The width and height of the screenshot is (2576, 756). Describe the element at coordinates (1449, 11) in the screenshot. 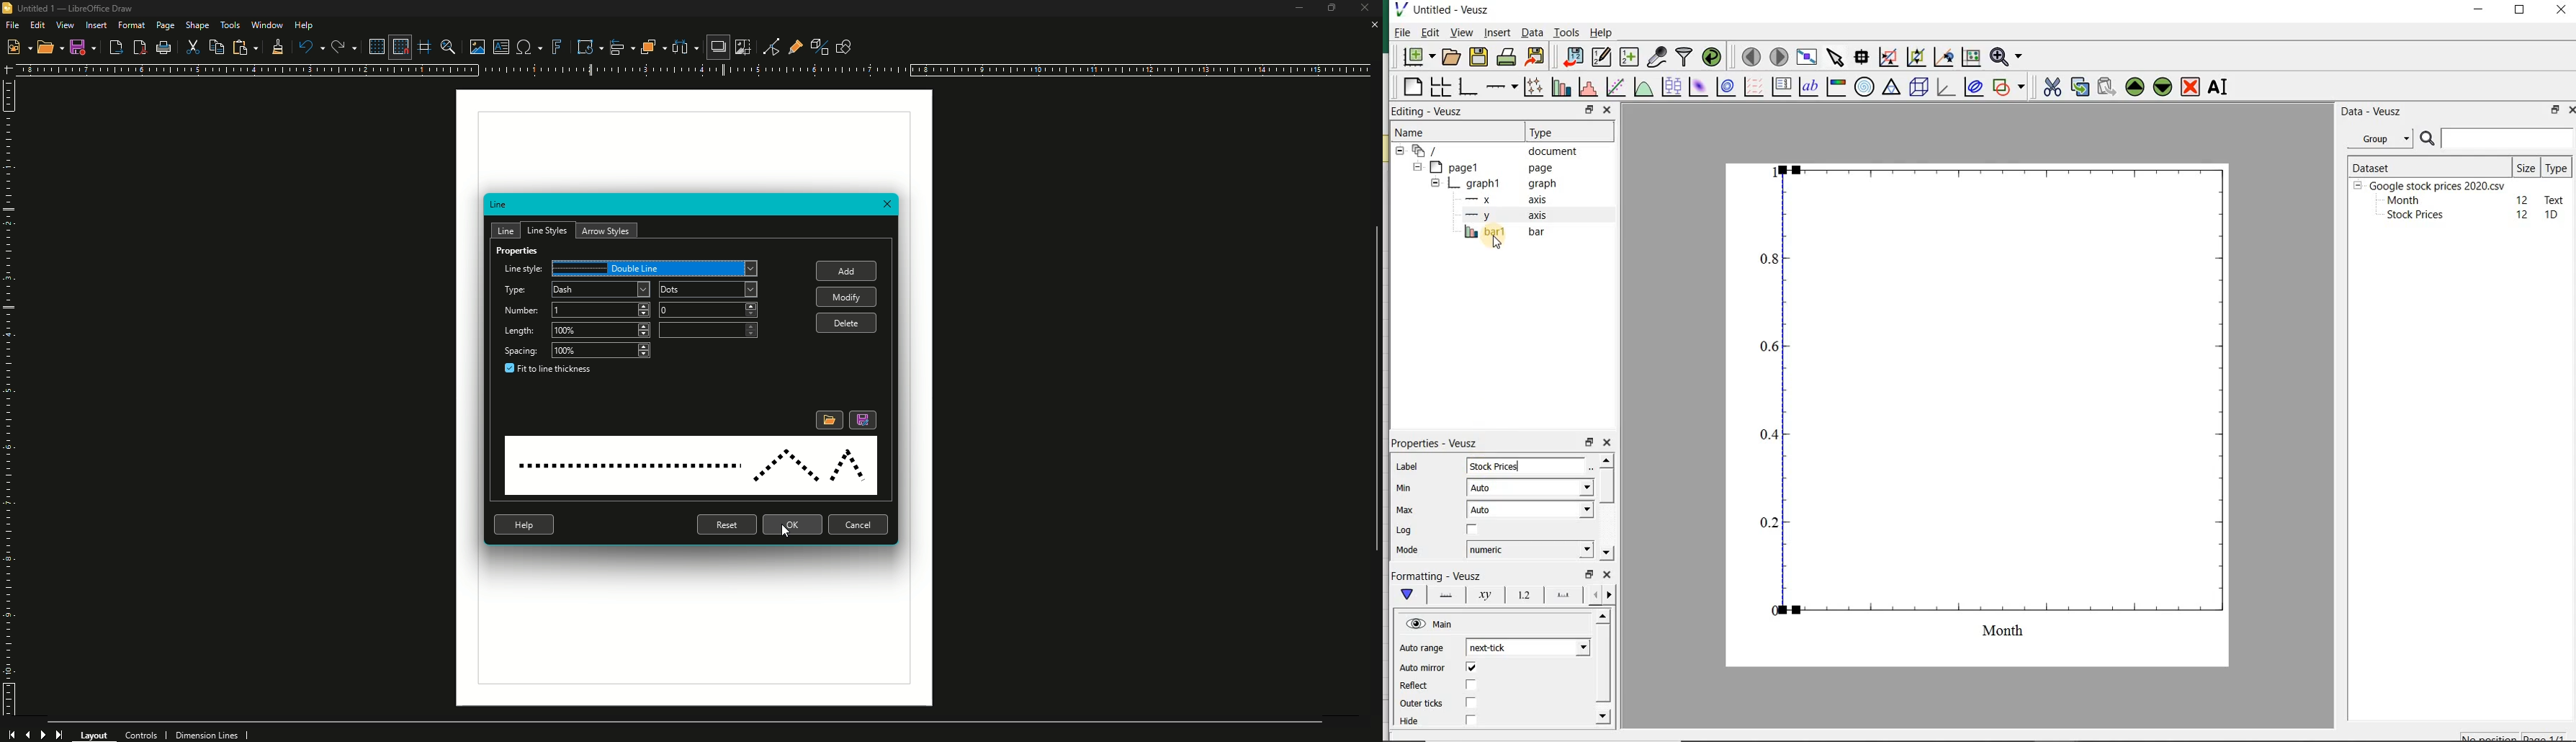

I see `Untitled-Veusz` at that location.